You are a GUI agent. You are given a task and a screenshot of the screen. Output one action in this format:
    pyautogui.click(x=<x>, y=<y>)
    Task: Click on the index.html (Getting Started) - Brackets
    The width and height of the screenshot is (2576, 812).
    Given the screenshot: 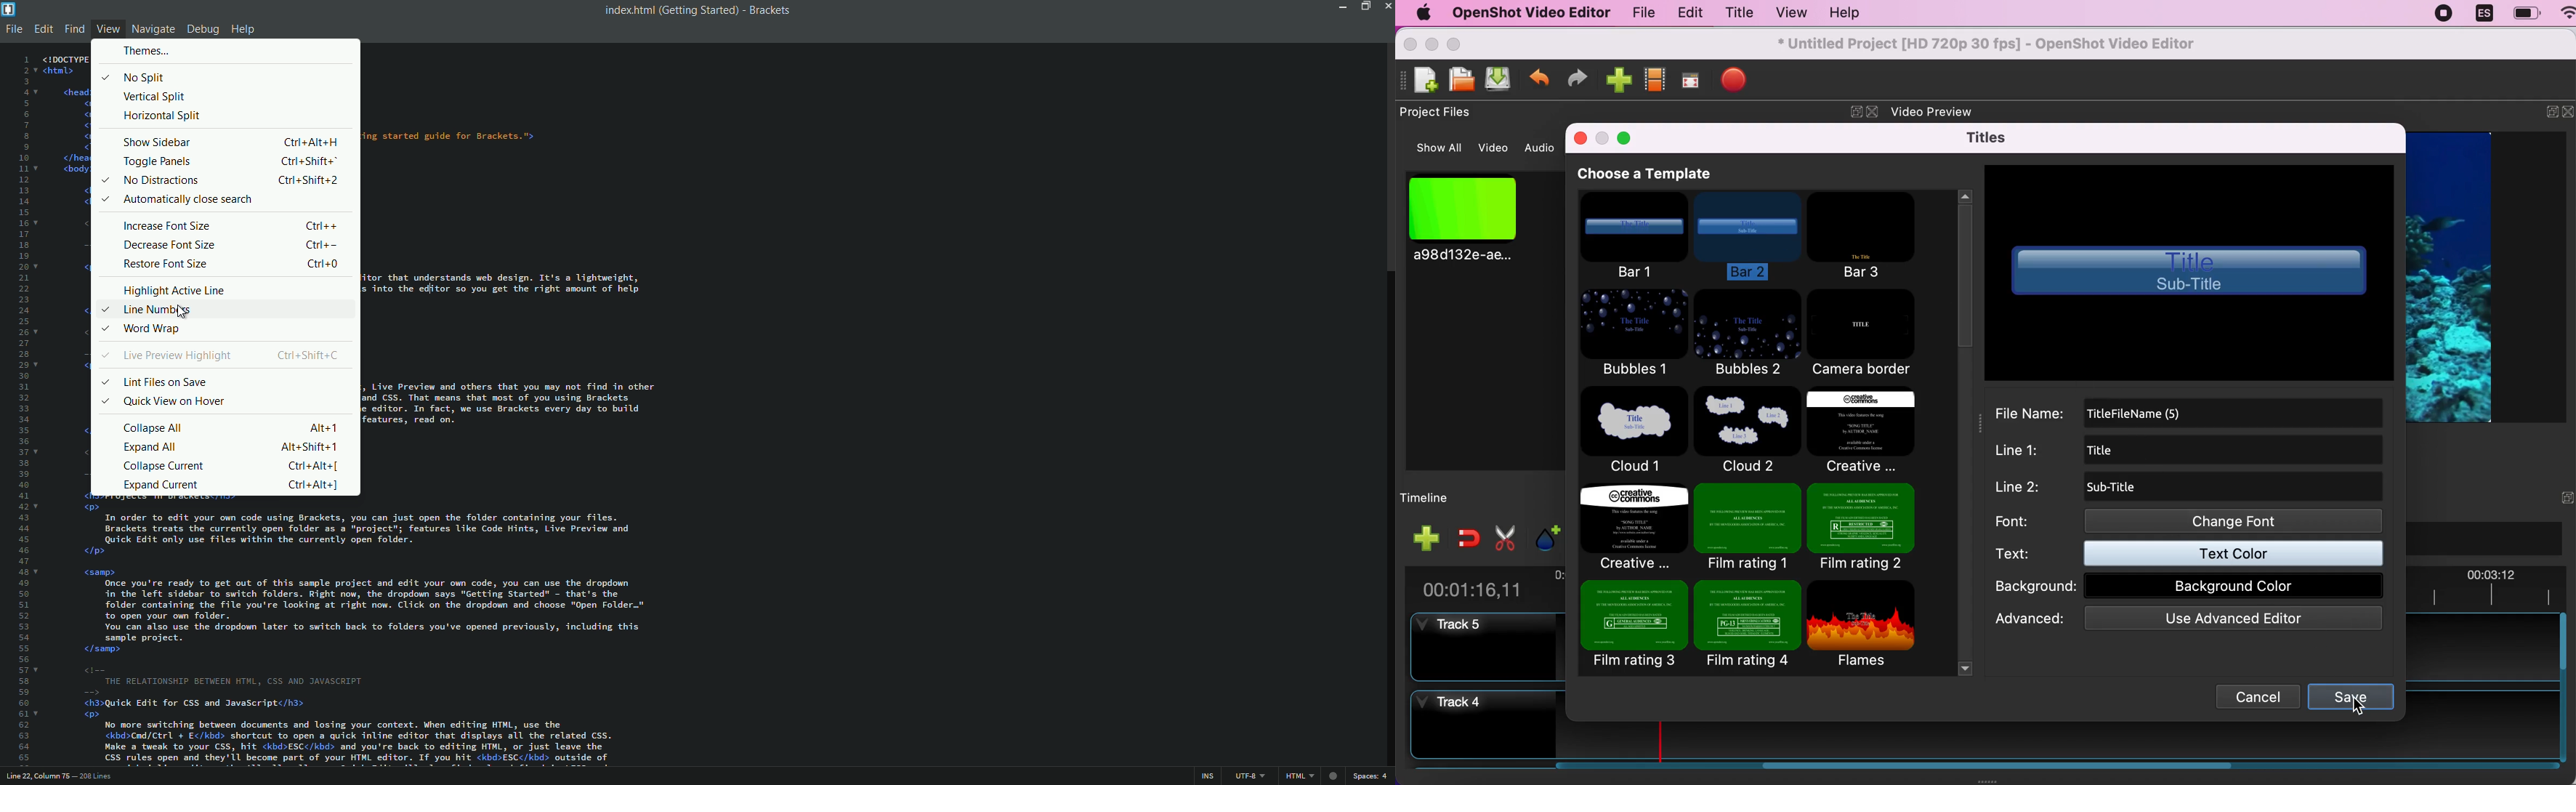 What is the action you would take?
    pyautogui.click(x=693, y=10)
    